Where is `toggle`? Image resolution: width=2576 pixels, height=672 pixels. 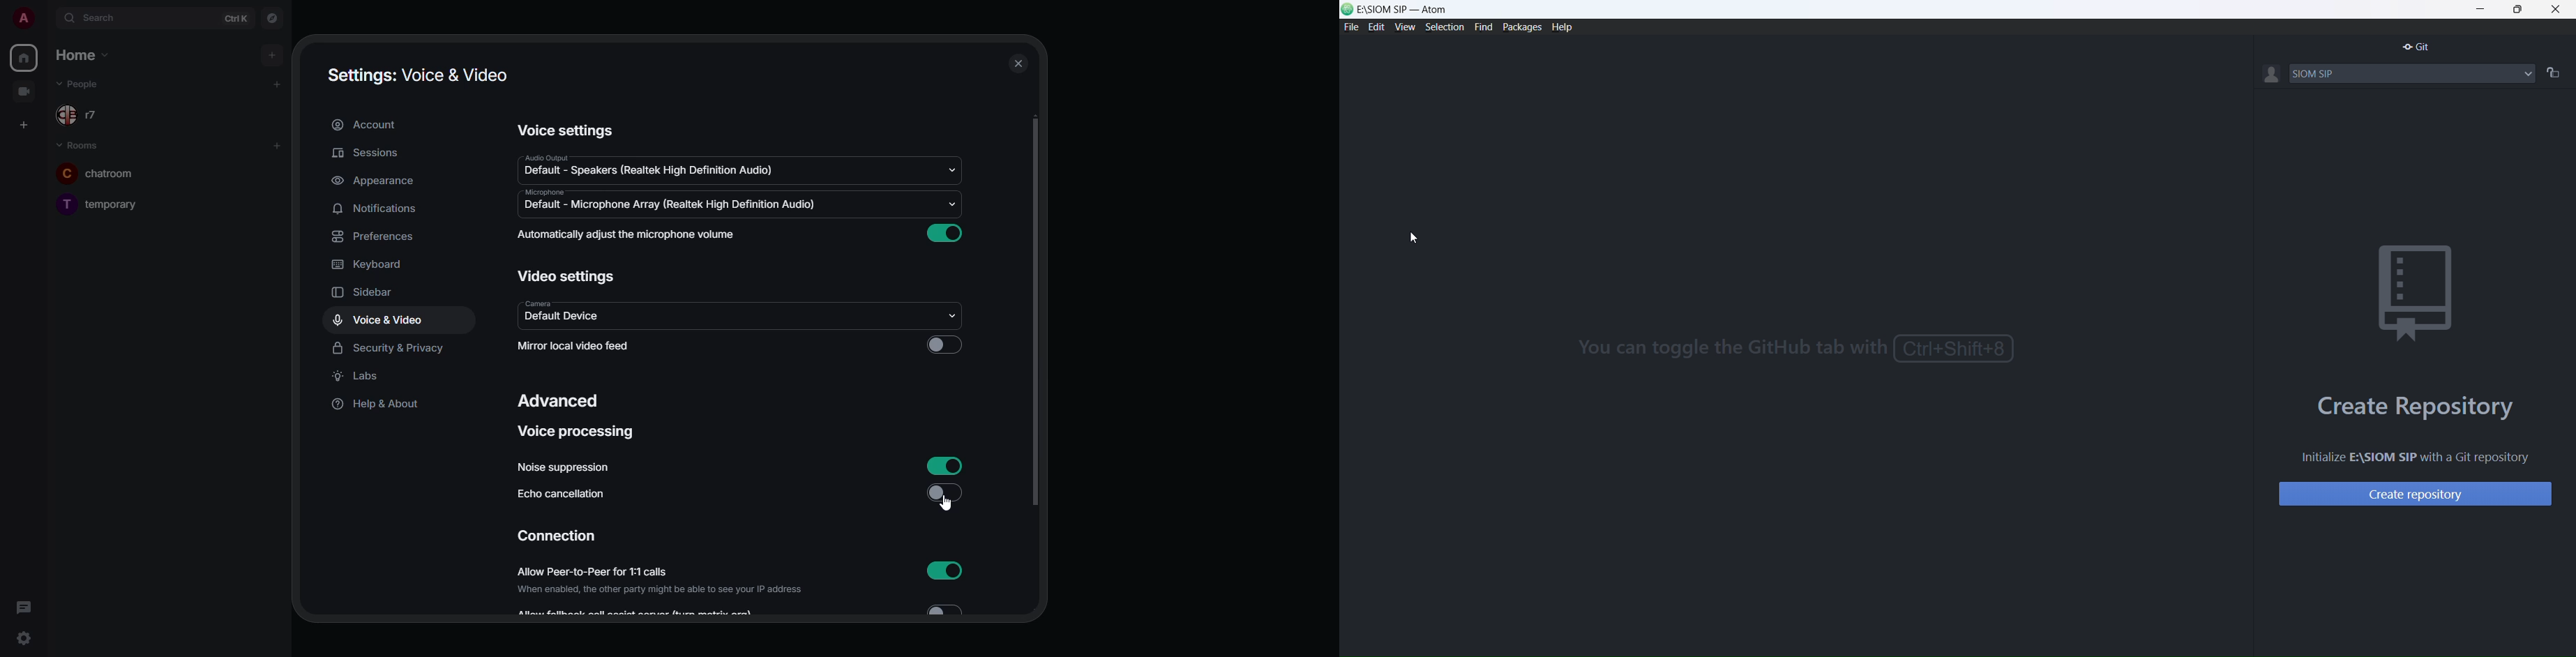 toggle is located at coordinates (951, 612).